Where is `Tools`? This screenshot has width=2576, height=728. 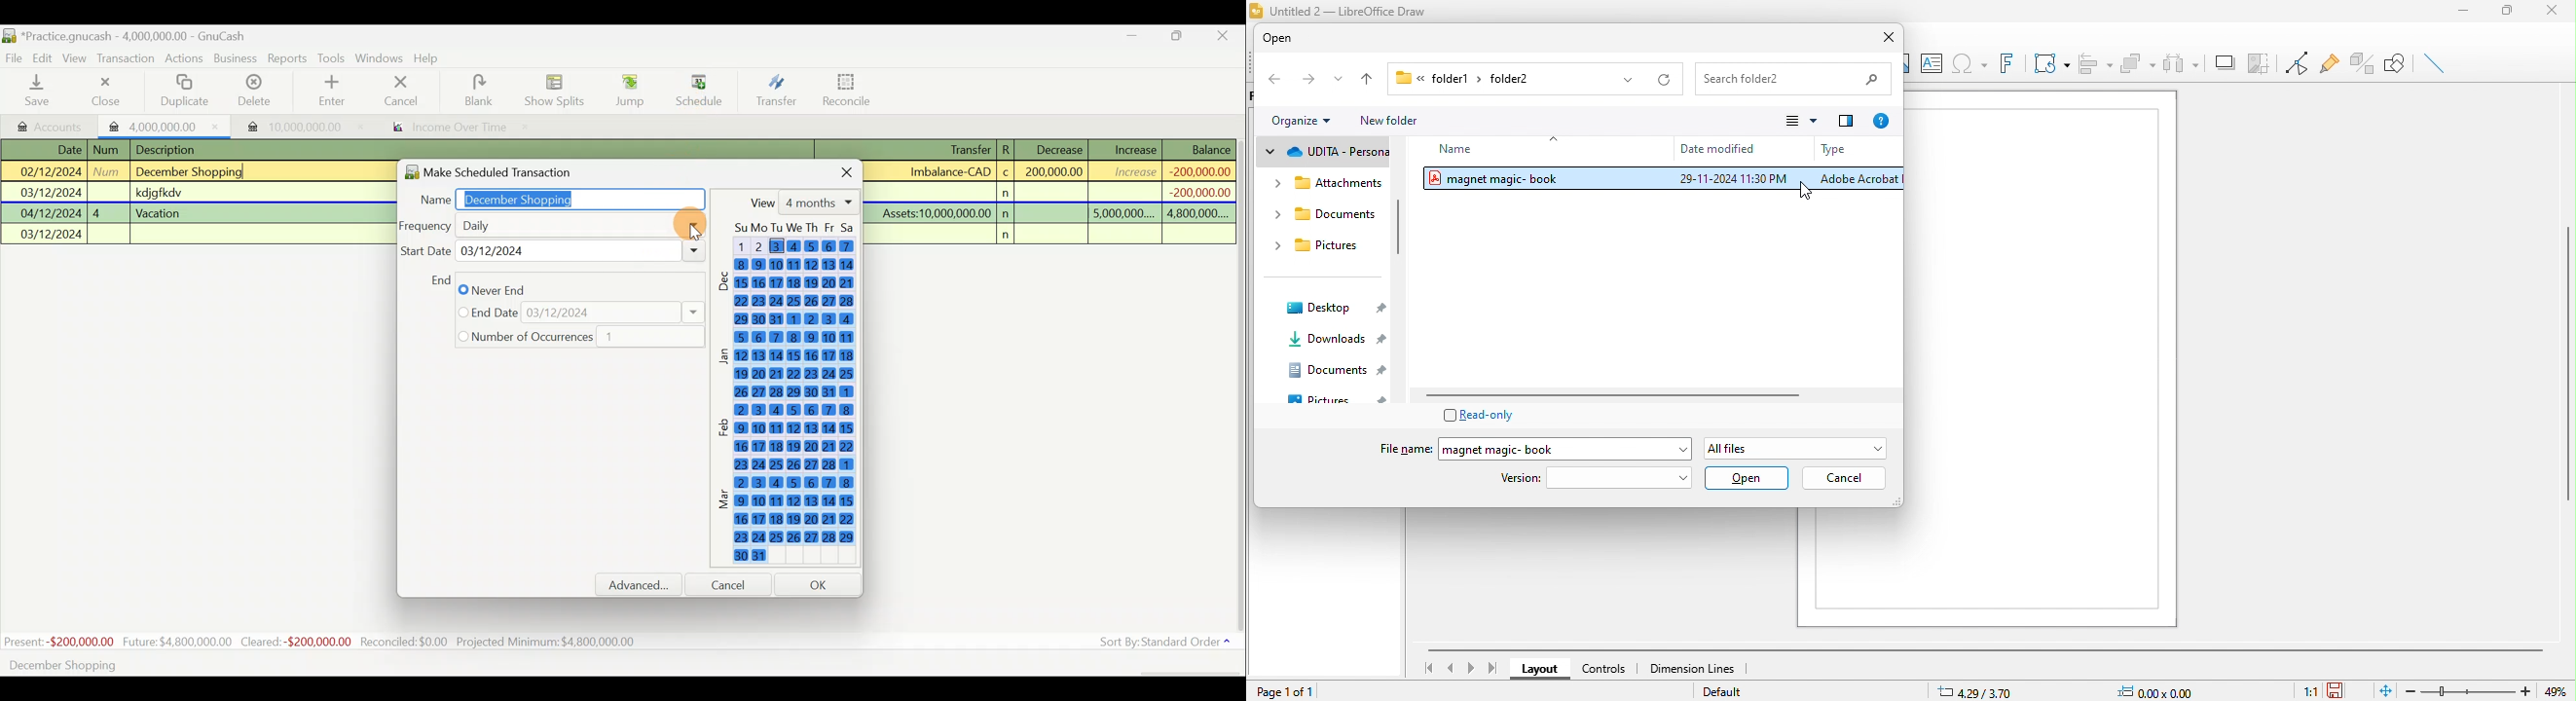 Tools is located at coordinates (333, 58).